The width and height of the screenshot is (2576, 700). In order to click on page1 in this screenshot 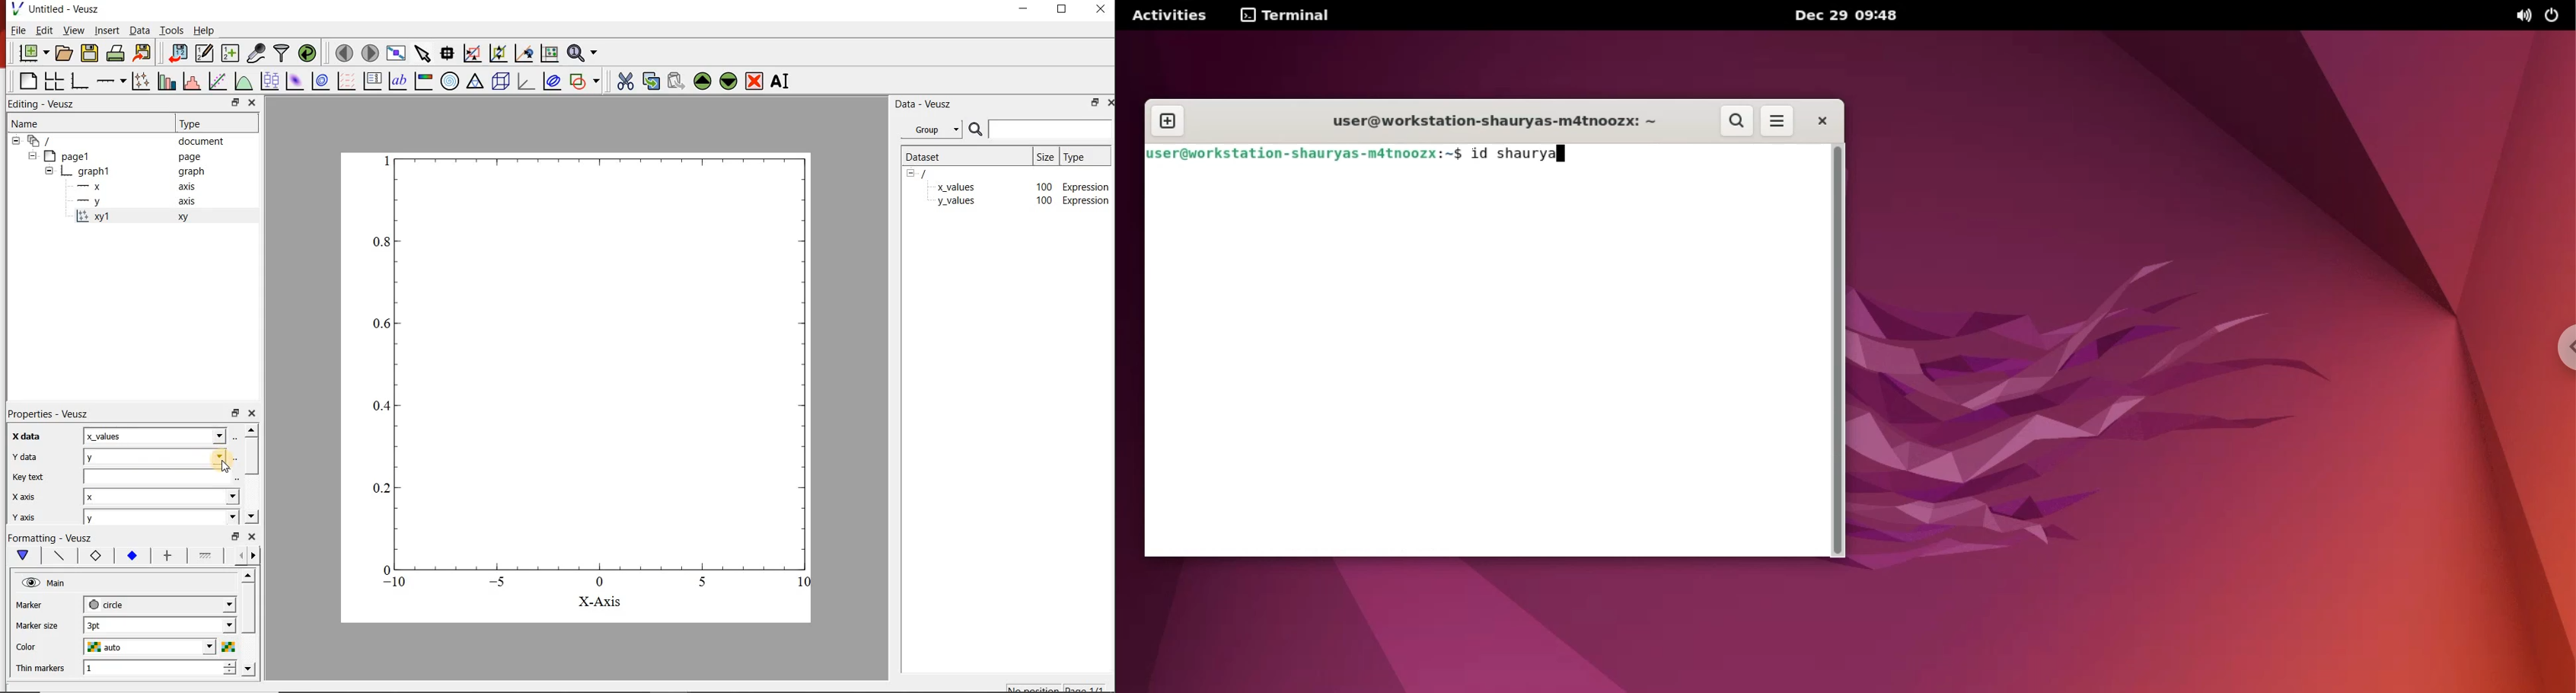, I will do `click(72, 155)`.